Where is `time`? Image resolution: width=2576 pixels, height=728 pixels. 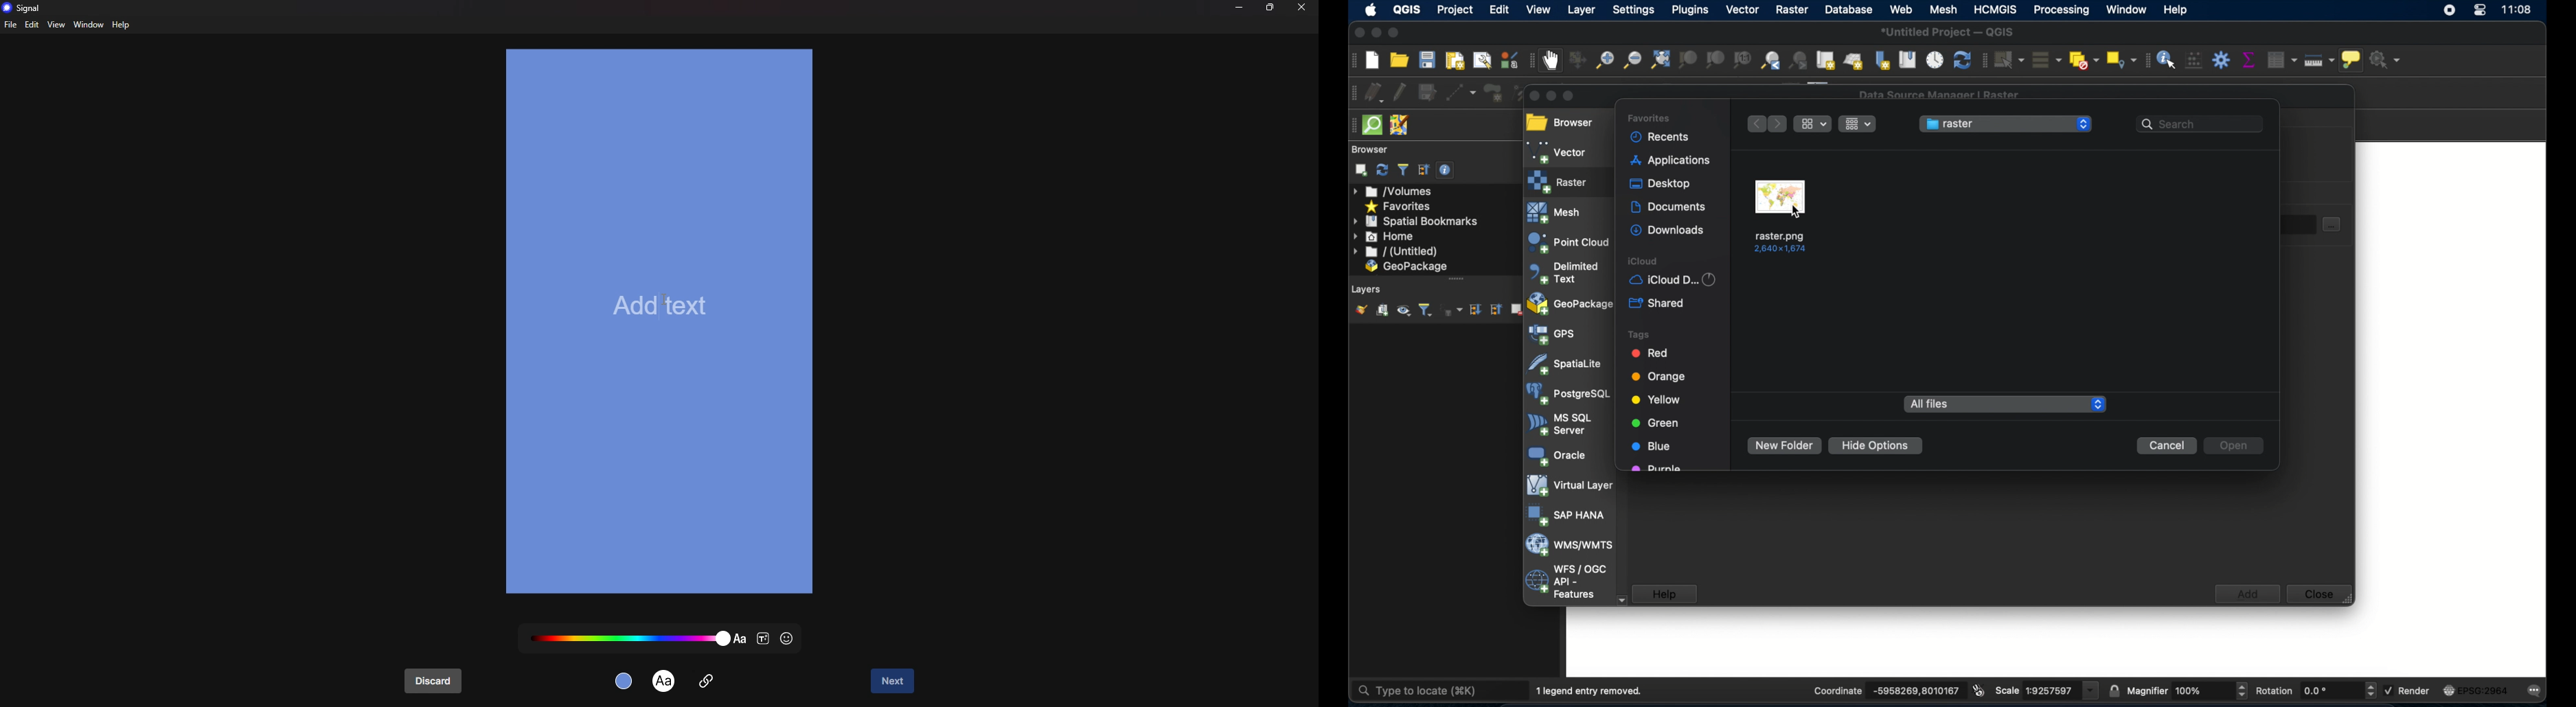
time is located at coordinates (2518, 11).